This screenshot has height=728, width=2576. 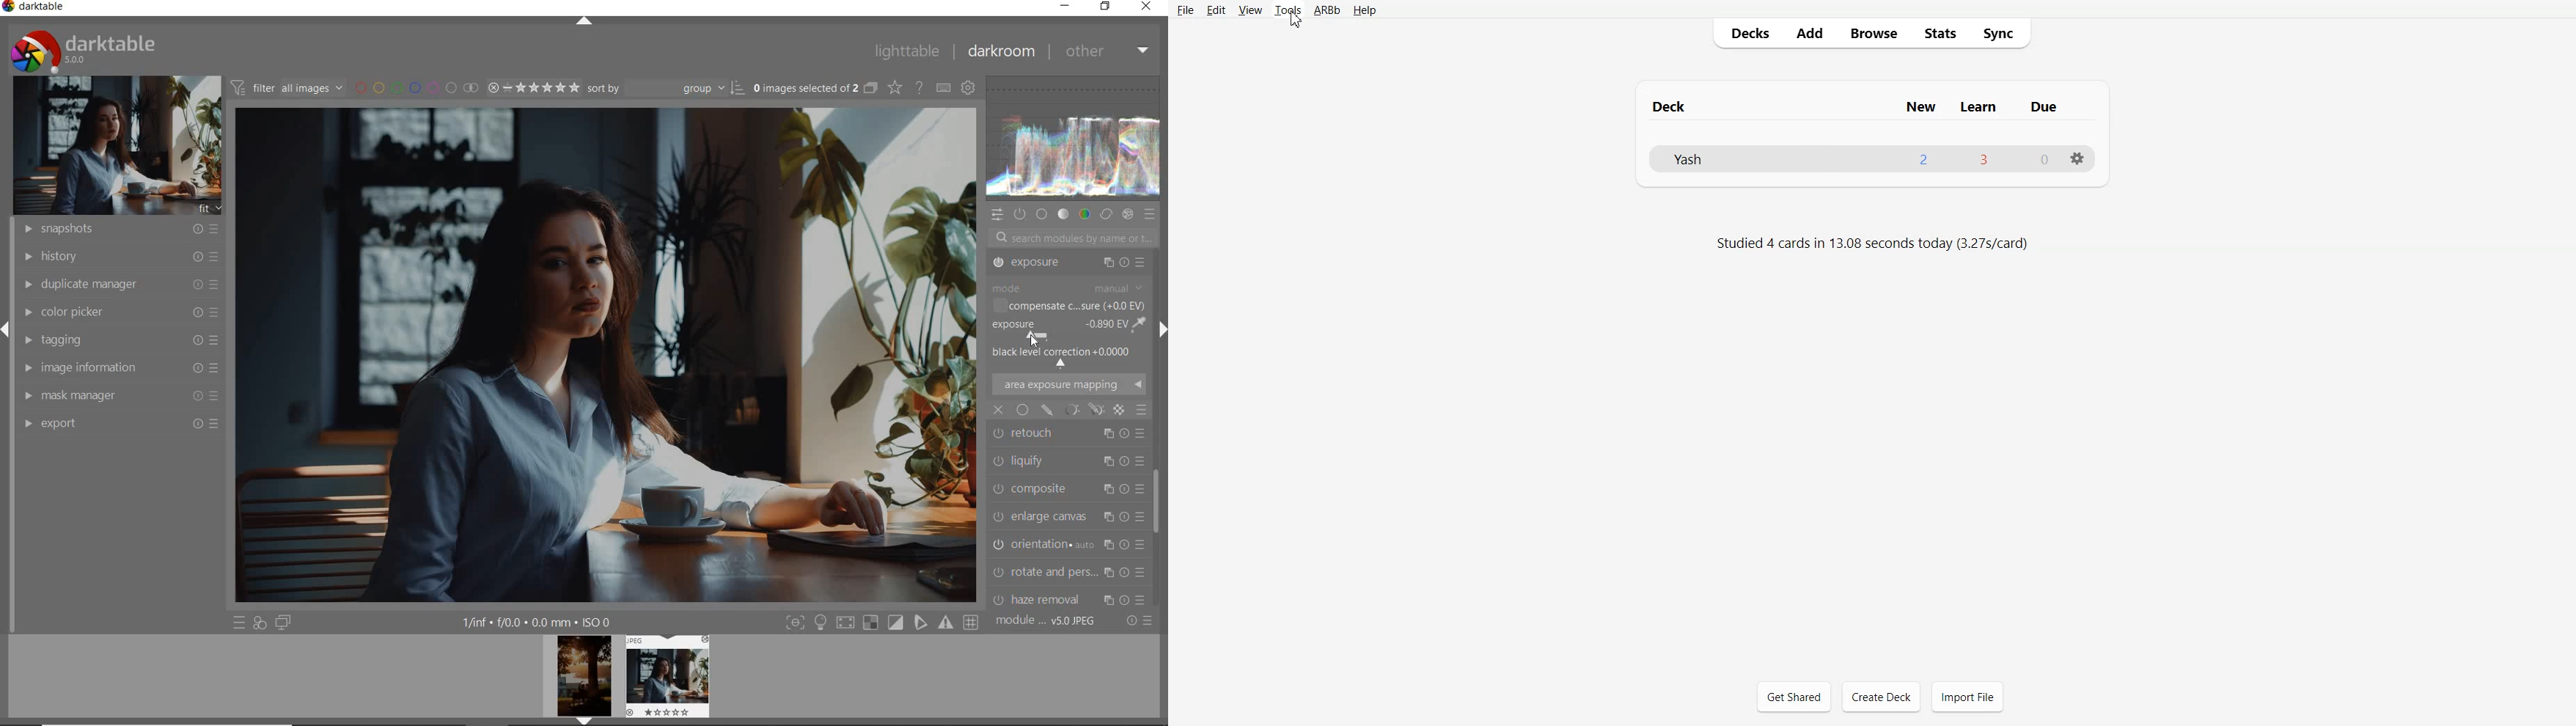 I want to click on BASE, so click(x=1042, y=215).